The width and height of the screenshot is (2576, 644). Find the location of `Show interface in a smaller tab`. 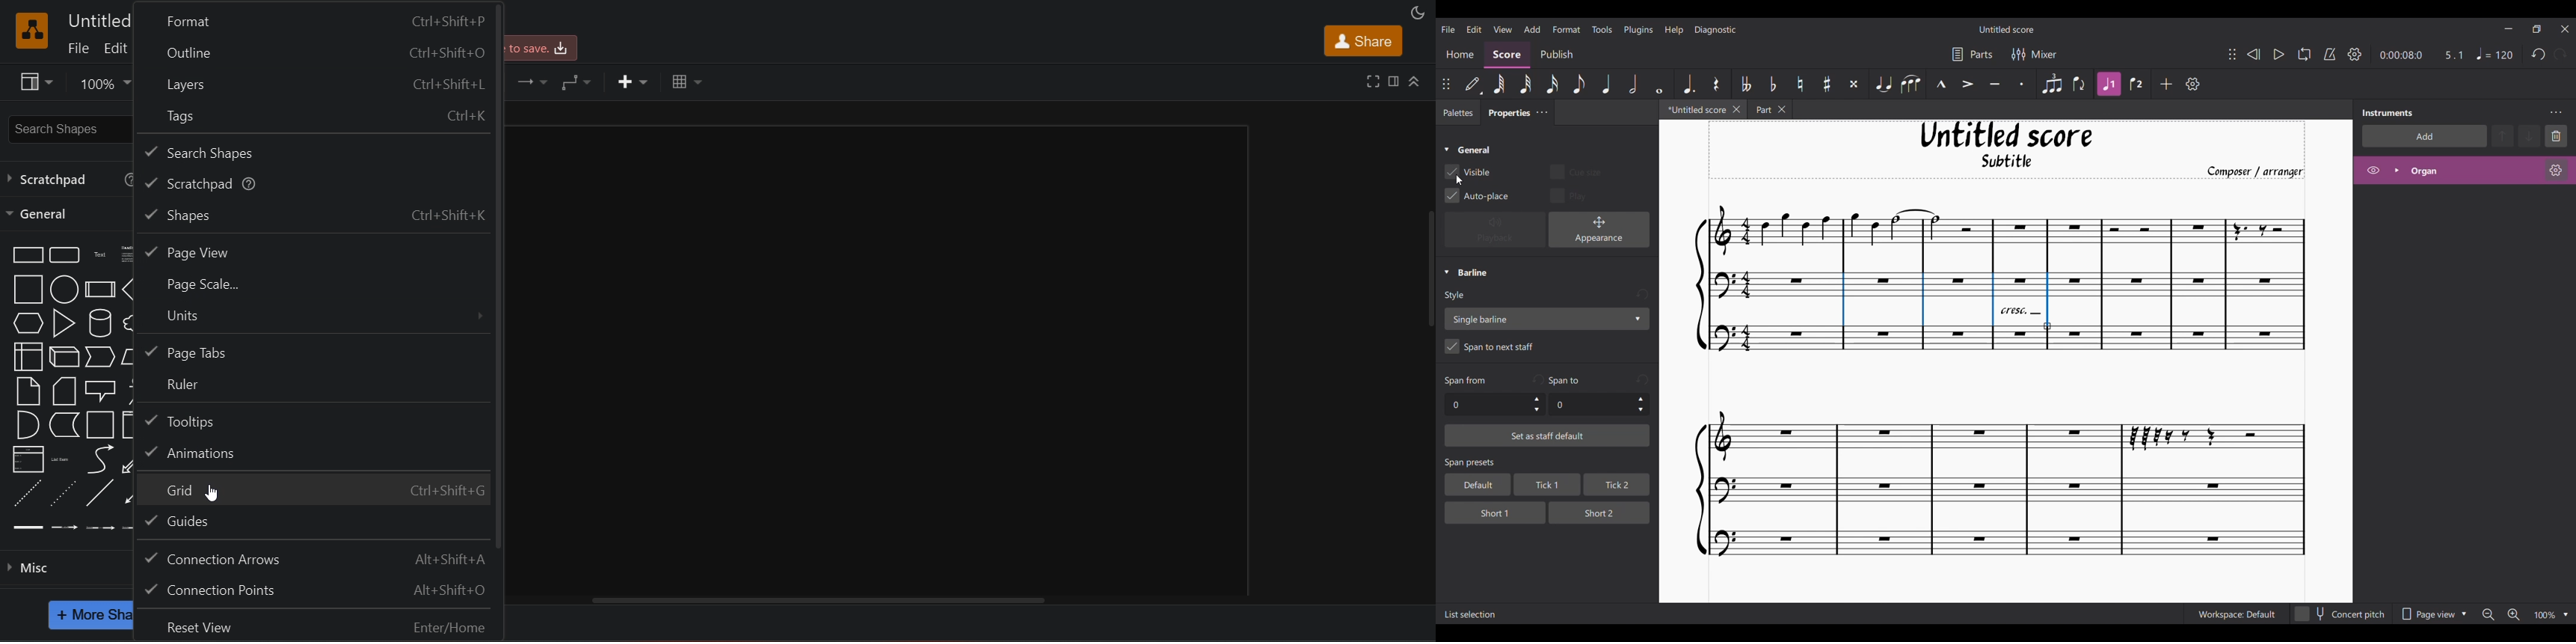

Show interface in a smaller tab is located at coordinates (2536, 29).